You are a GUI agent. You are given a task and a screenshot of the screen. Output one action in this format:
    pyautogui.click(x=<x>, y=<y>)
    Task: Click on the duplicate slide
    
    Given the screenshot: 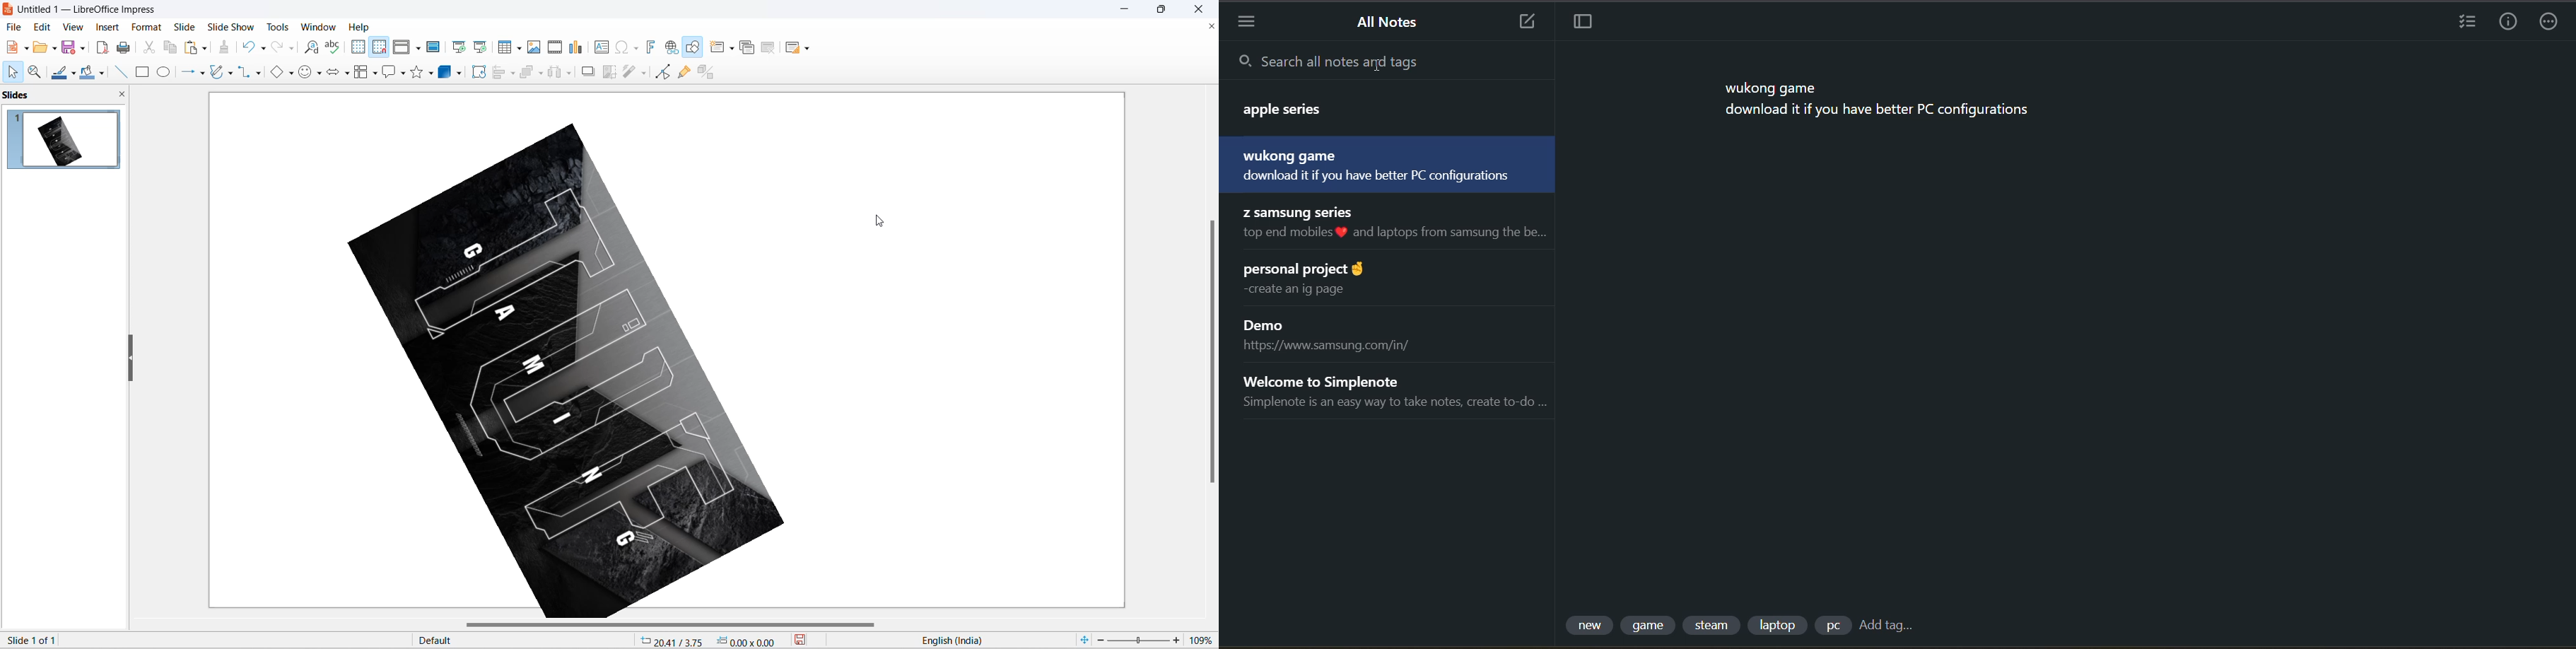 What is the action you would take?
    pyautogui.click(x=747, y=49)
    